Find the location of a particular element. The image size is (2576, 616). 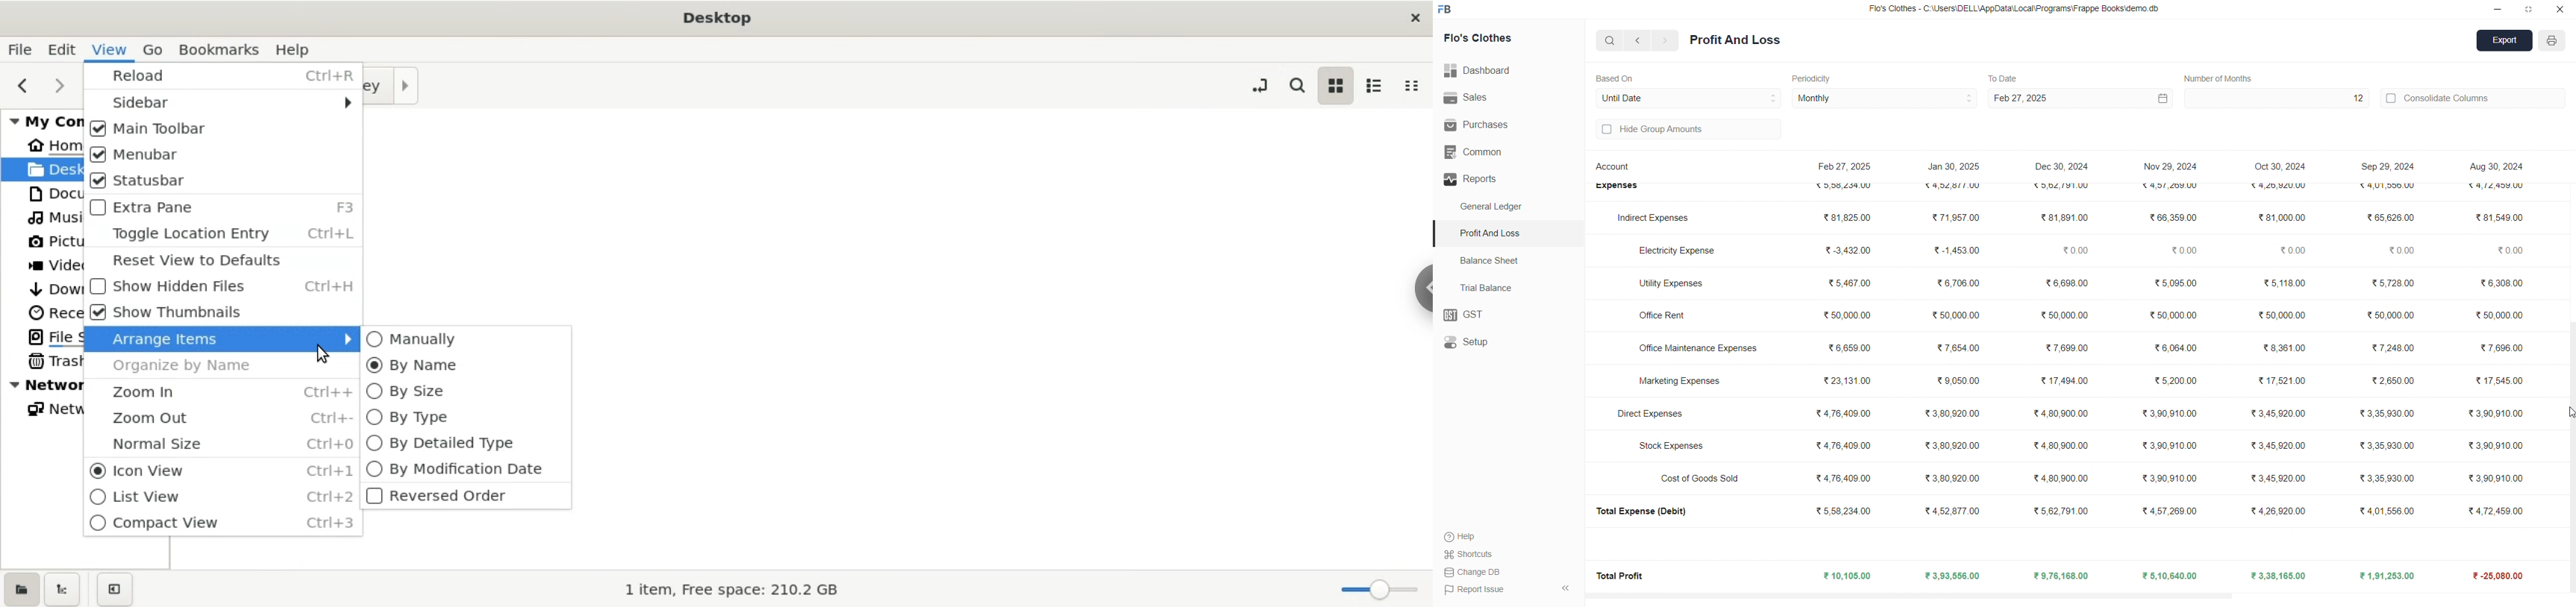

₹ 6,659.00 is located at coordinates (1848, 346).